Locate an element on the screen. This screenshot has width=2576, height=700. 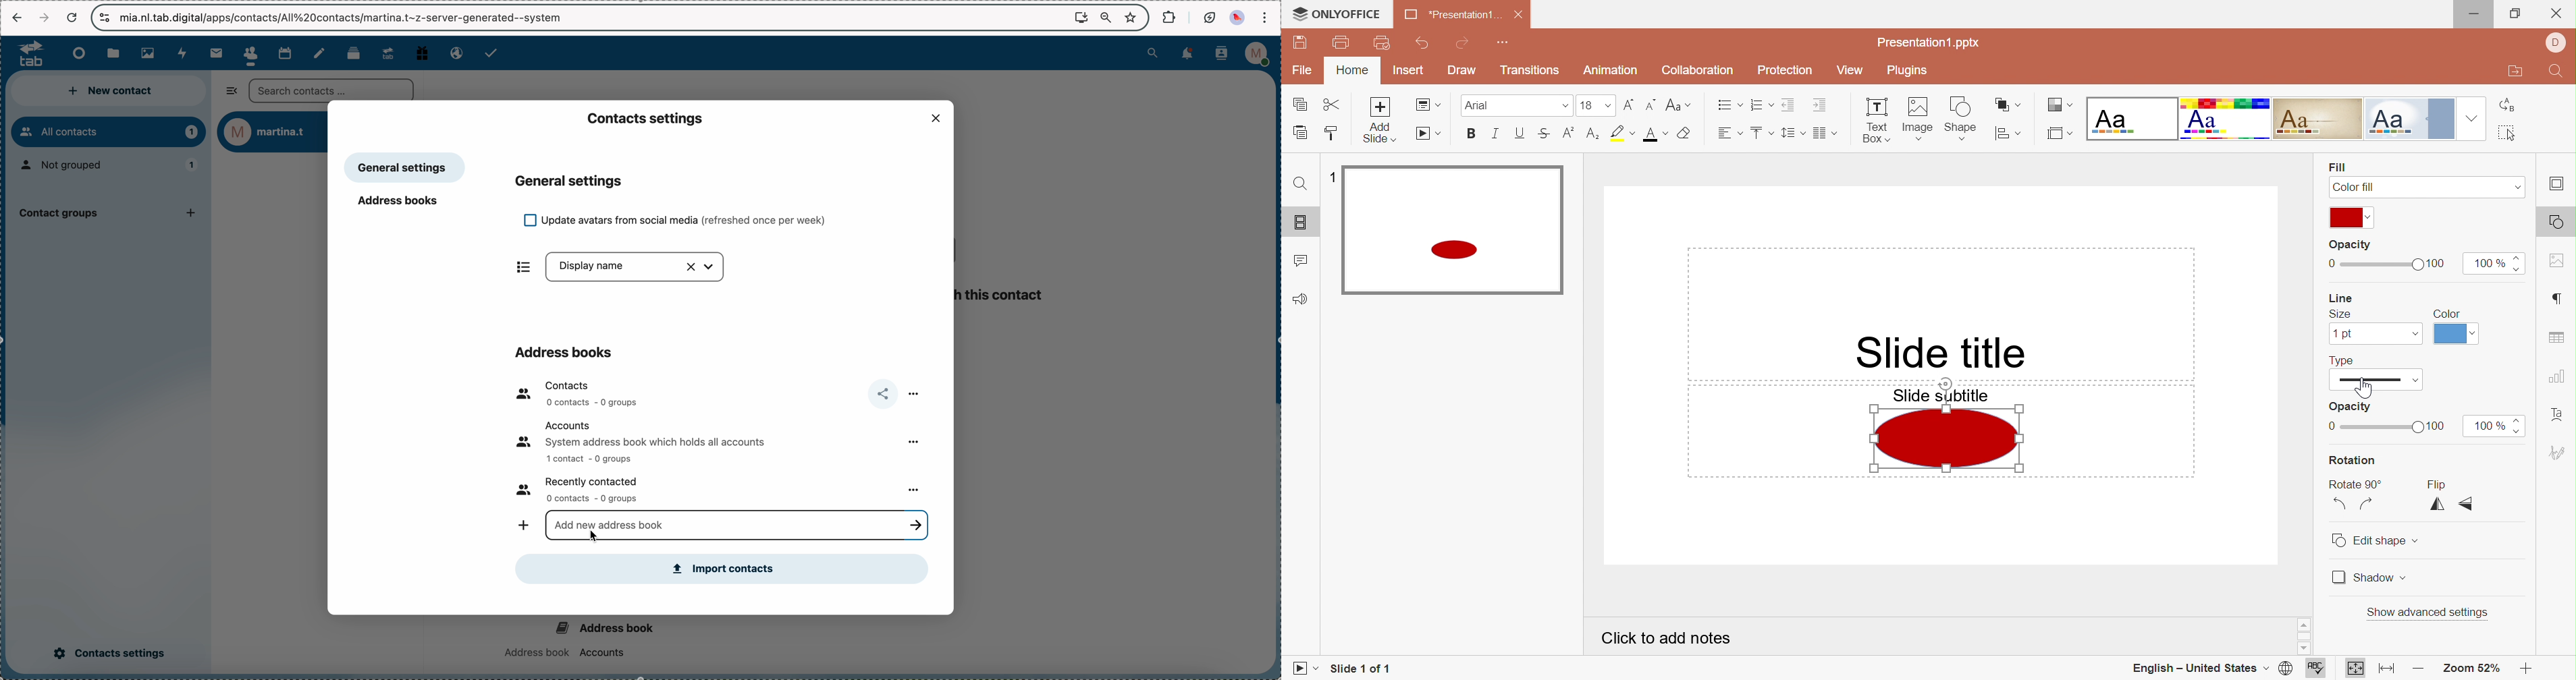
search is located at coordinates (1153, 53).